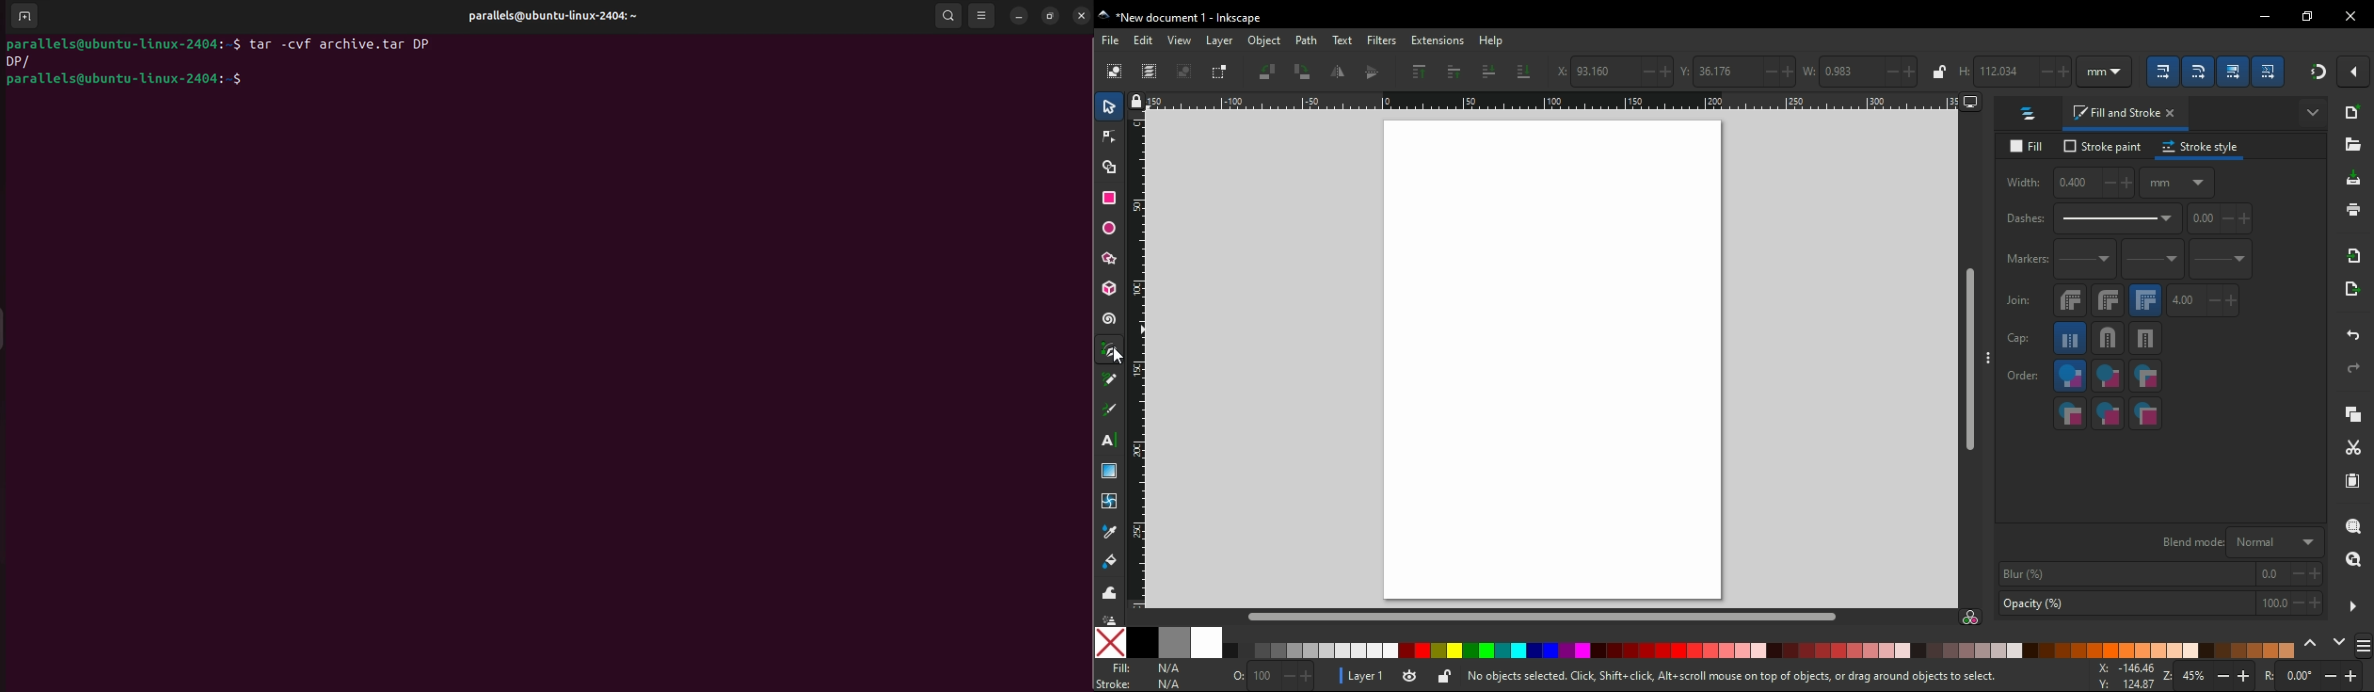 The height and width of the screenshot is (700, 2380). I want to click on "New document 1 - Inkscape, so click(1182, 19).